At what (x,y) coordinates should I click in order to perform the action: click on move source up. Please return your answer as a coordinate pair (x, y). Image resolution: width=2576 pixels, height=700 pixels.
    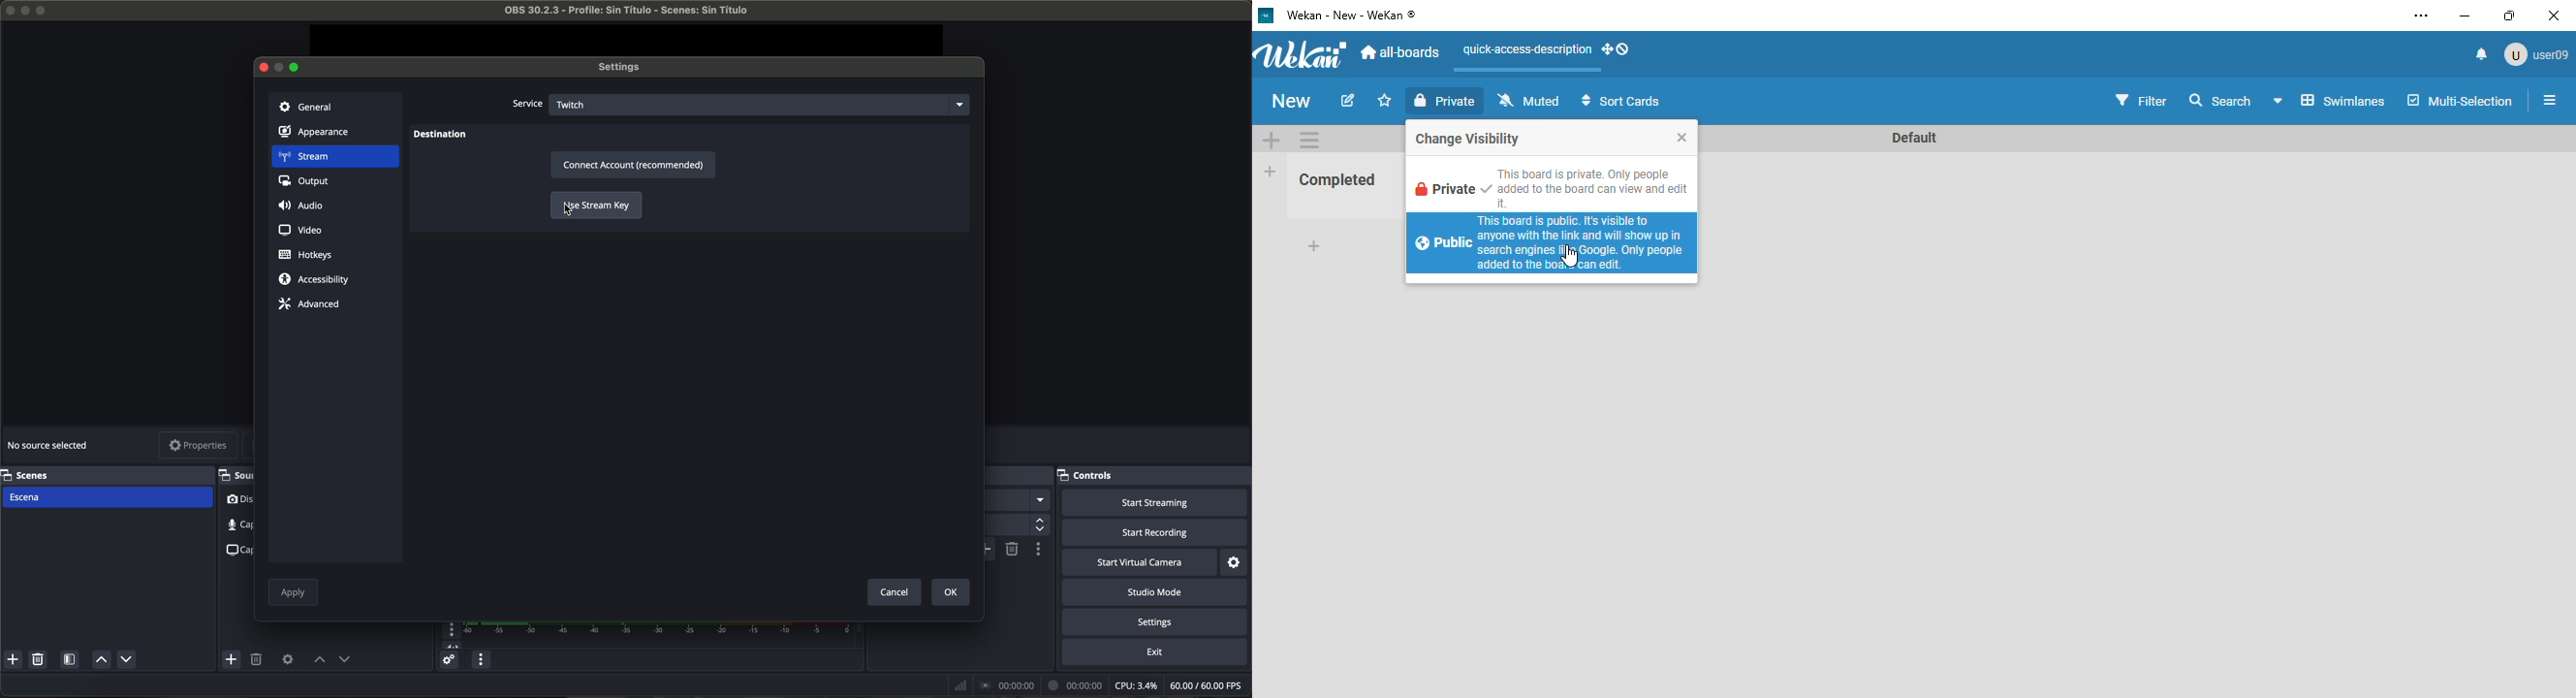
    Looking at the image, I should click on (320, 660).